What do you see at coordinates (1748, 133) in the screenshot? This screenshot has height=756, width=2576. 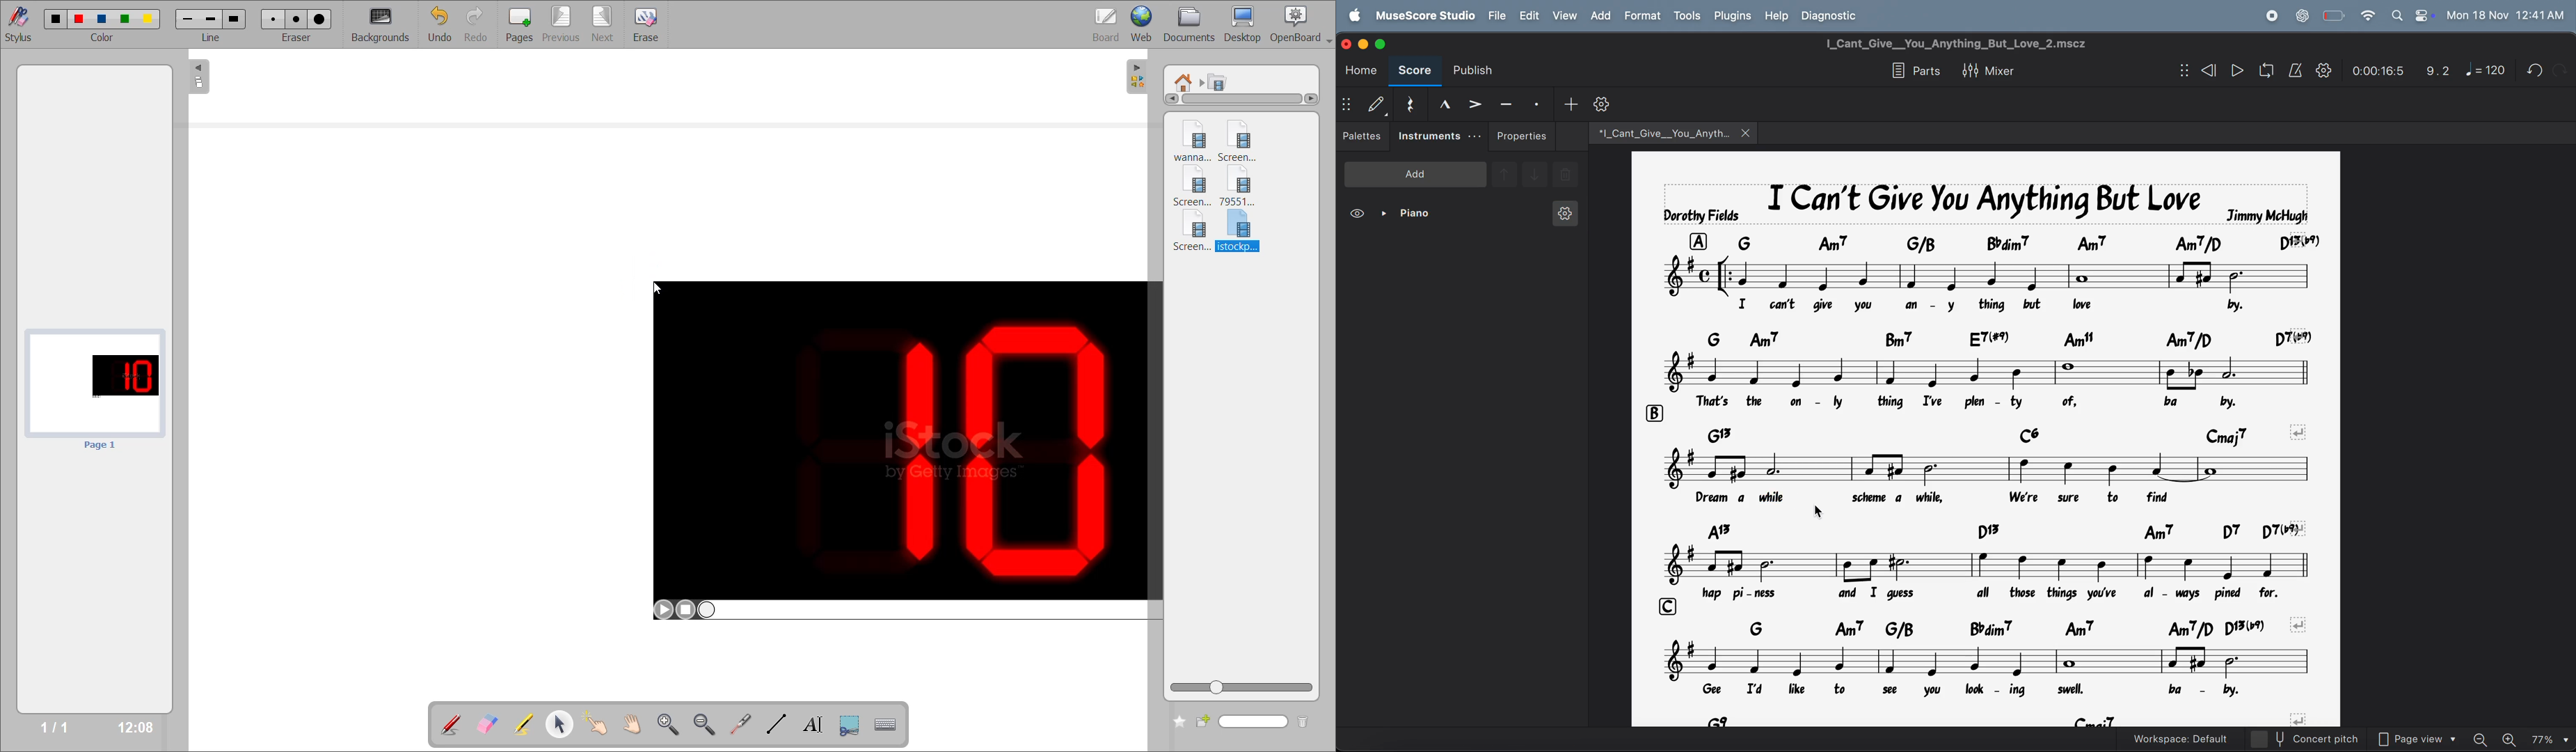 I see `close` at bounding box center [1748, 133].